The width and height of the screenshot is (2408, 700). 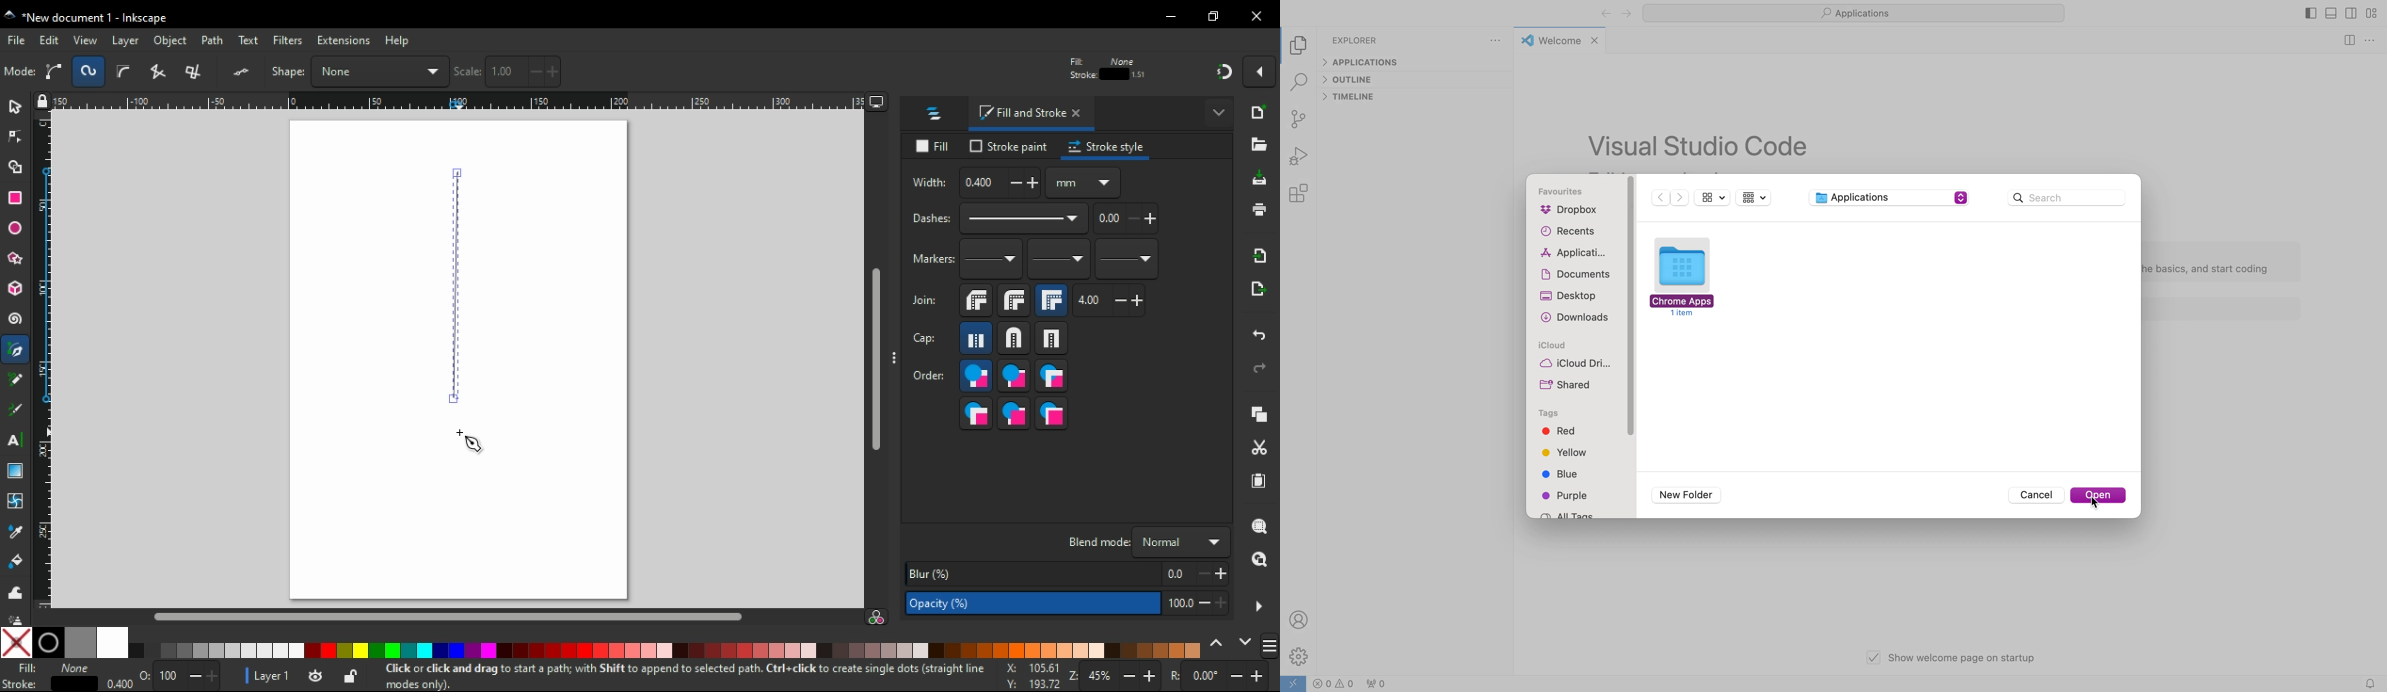 What do you see at coordinates (17, 351) in the screenshot?
I see `pen tool` at bounding box center [17, 351].